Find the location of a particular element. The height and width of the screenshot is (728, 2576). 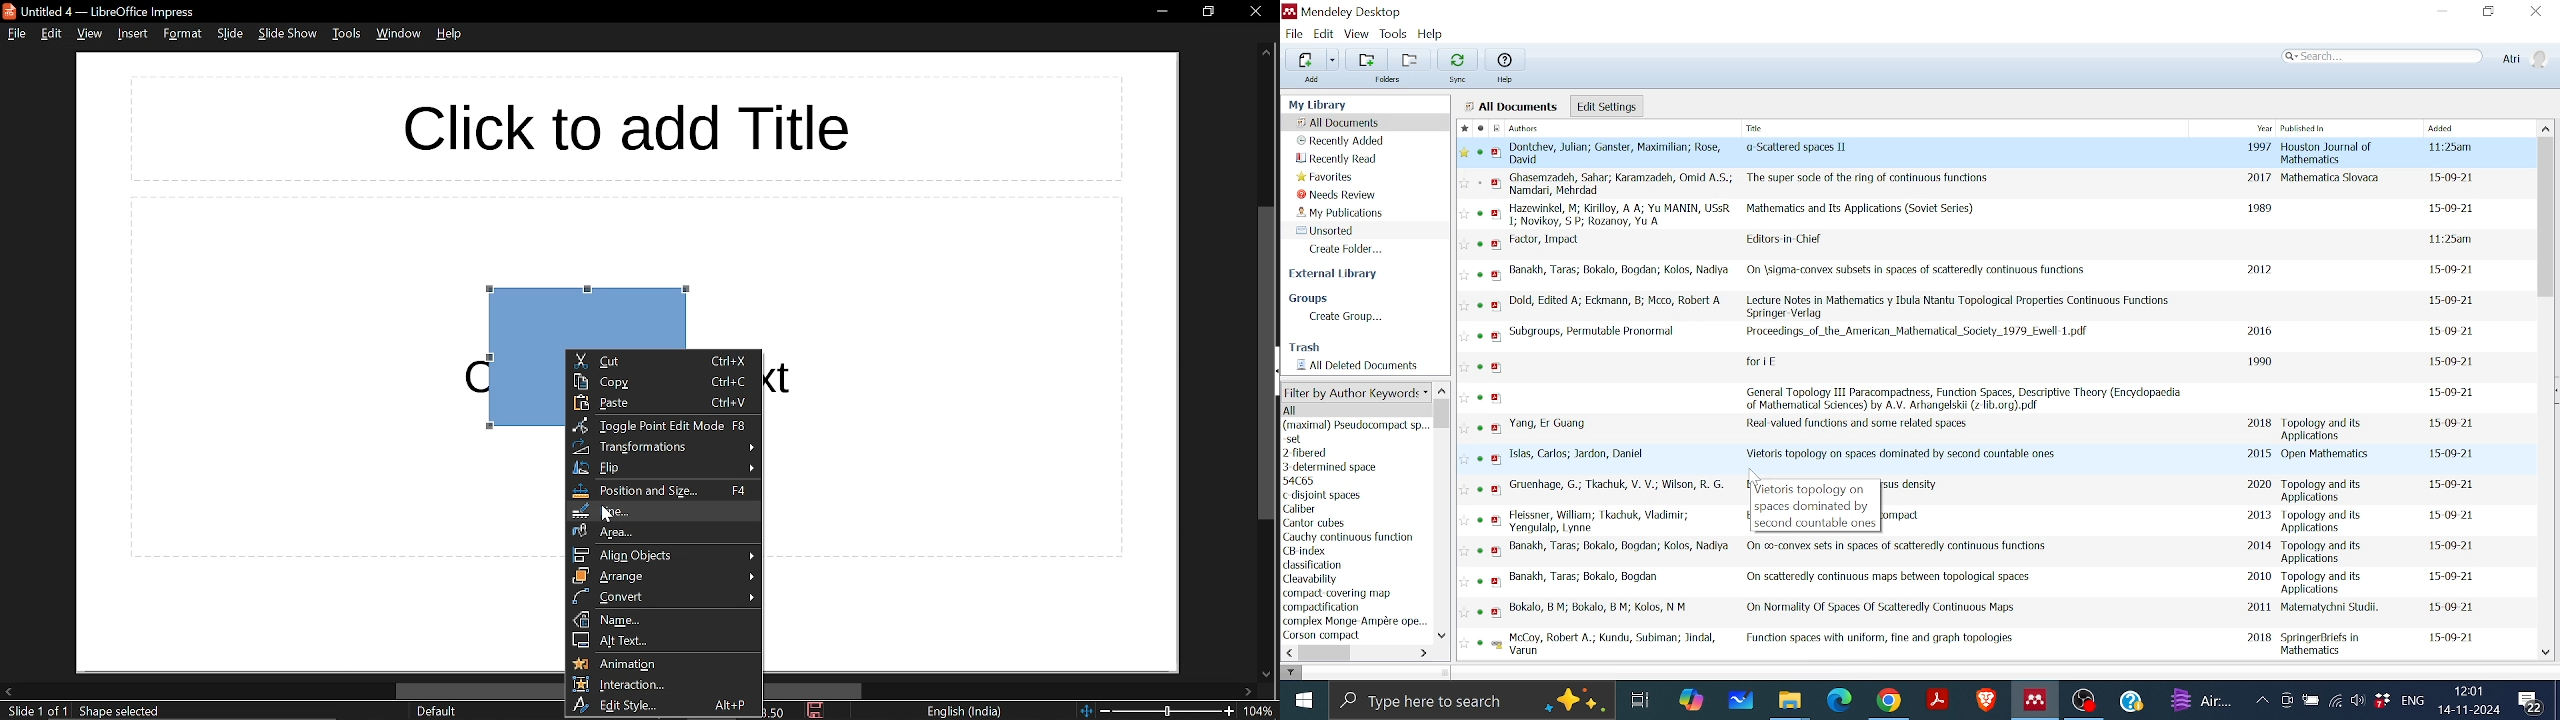

page style is located at coordinates (436, 711).